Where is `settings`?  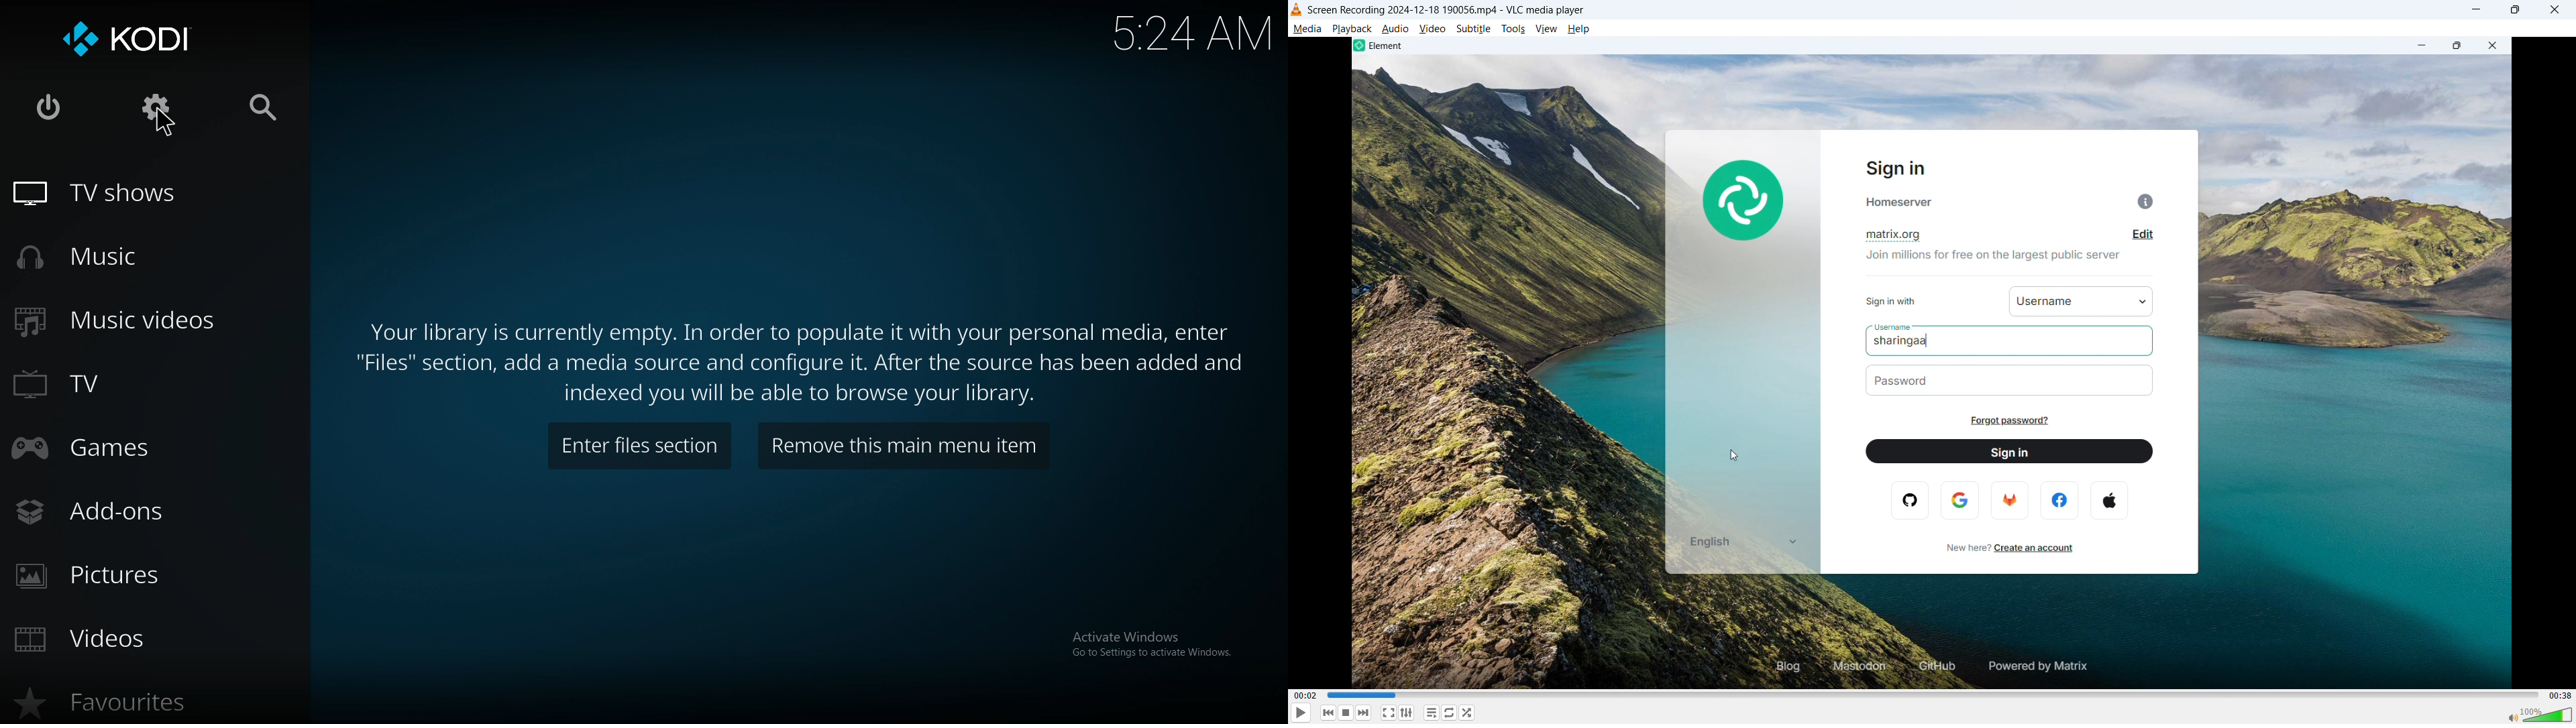
settings is located at coordinates (159, 105).